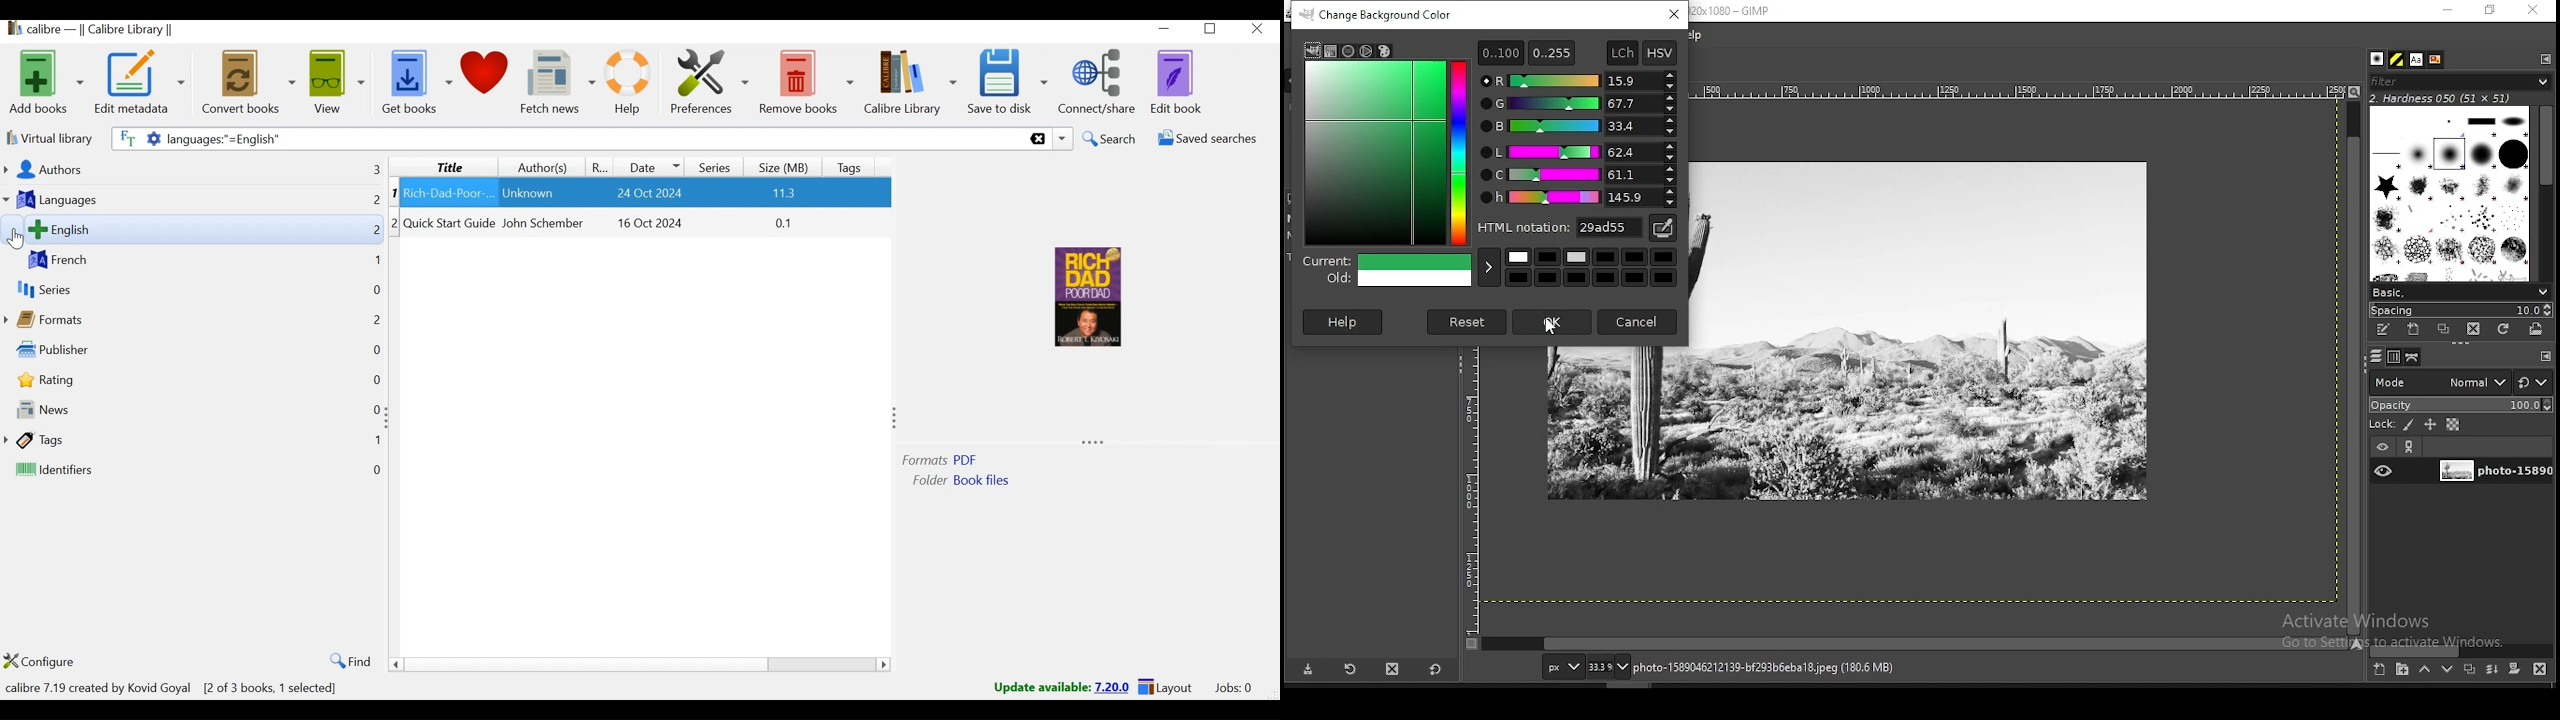  I want to click on green, so click(1577, 104).